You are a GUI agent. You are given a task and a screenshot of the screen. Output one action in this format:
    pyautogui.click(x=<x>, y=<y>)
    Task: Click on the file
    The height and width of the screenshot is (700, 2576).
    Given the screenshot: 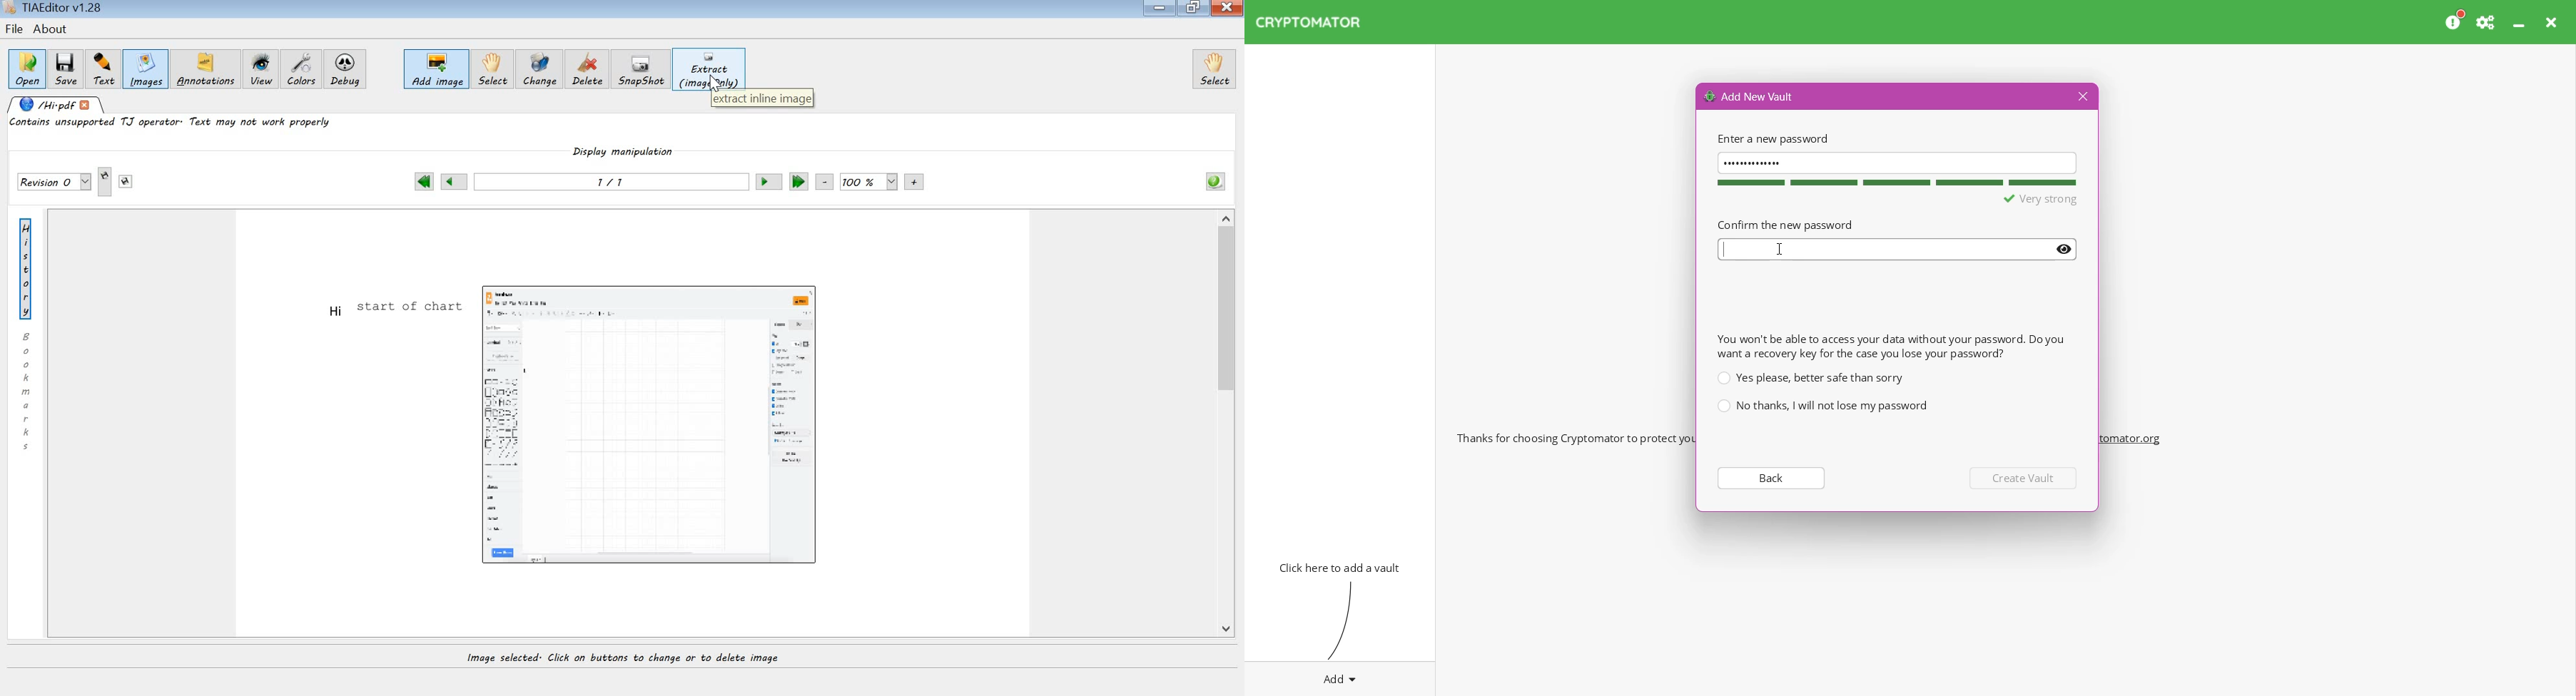 What is the action you would take?
    pyautogui.click(x=14, y=29)
    